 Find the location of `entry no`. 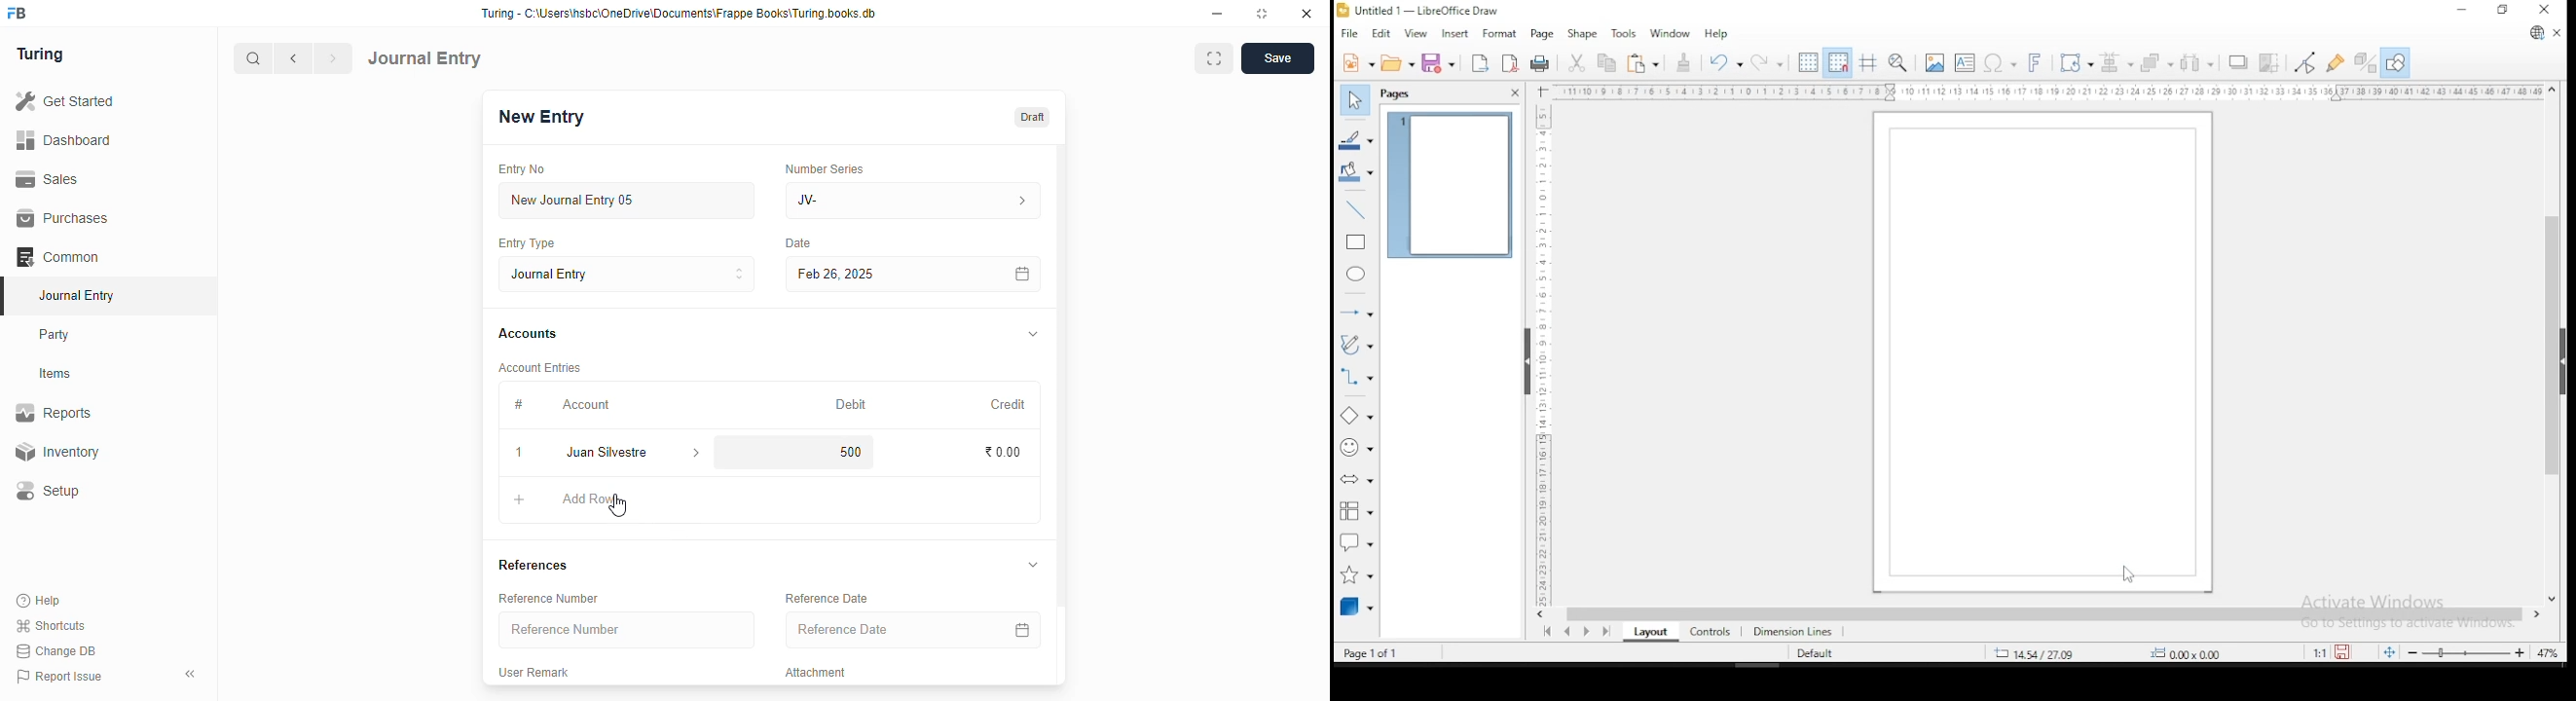

entry no is located at coordinates (523, 169).